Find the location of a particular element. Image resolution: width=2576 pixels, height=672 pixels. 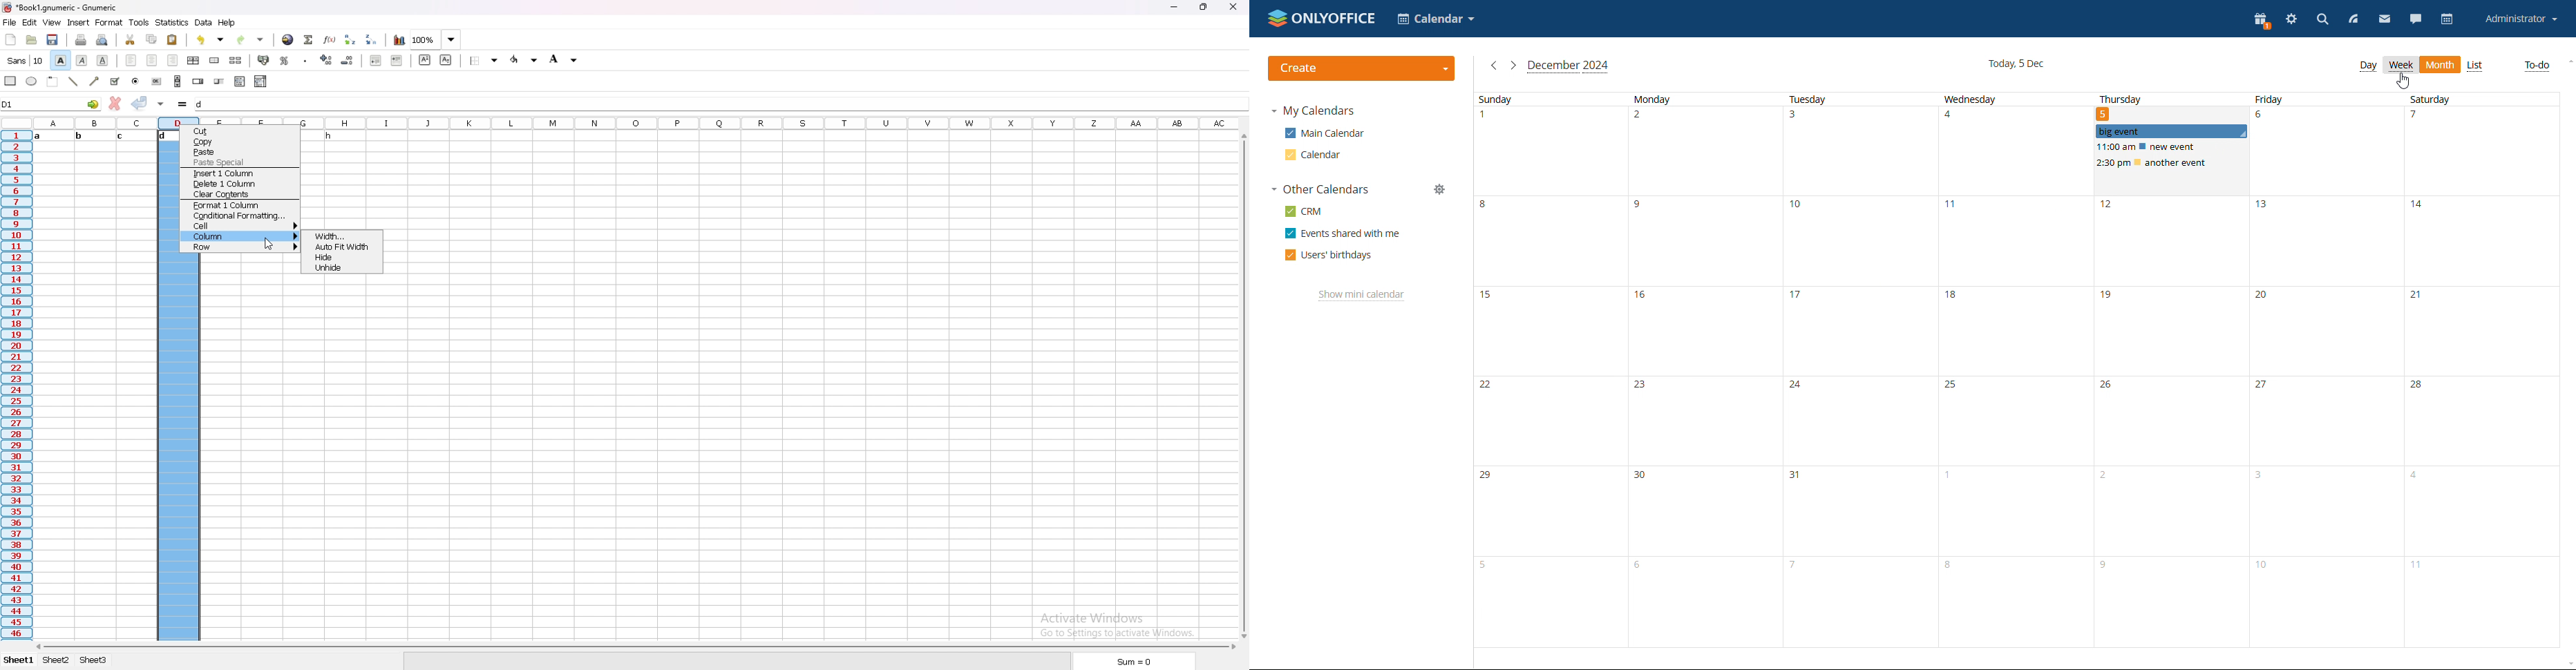

data is located at coordinates (204, 22).